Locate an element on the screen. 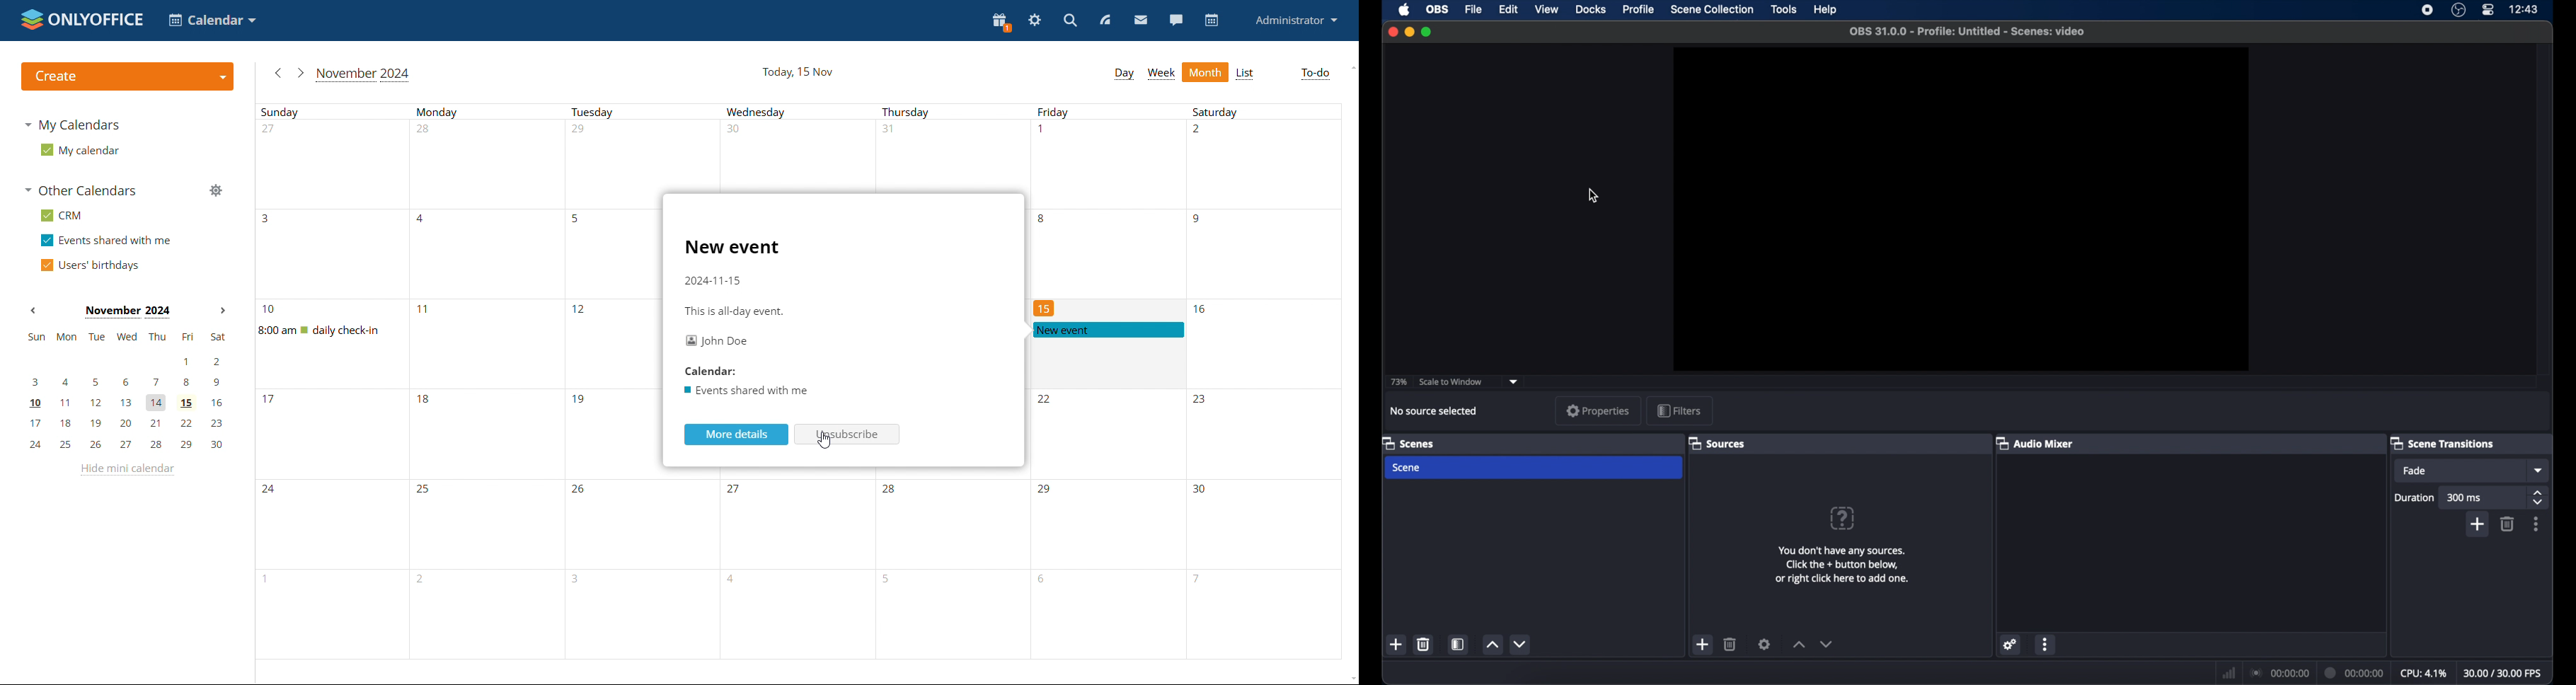 Image resolution: width=2576 pixels, height=700 pixels. docks is located at coordinates (1592, 10).